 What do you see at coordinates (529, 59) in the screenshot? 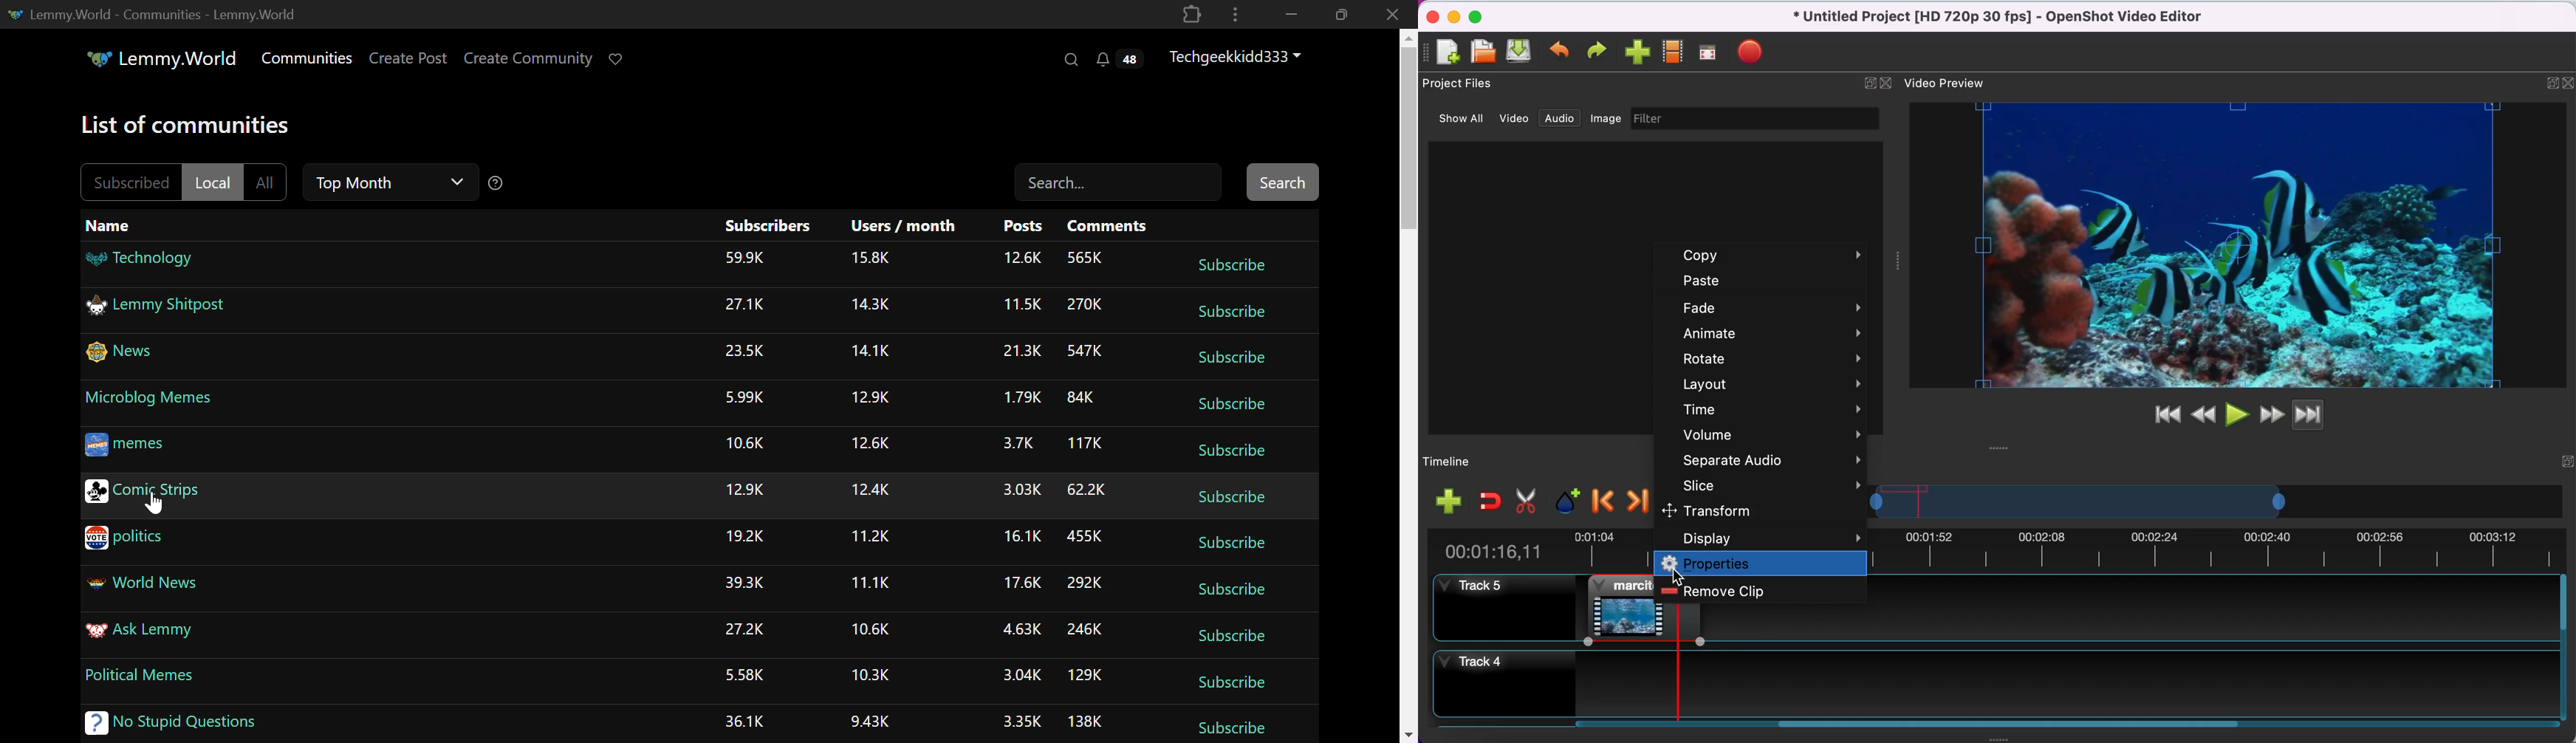
I see `Create Community` at bounding box center [529, 59].